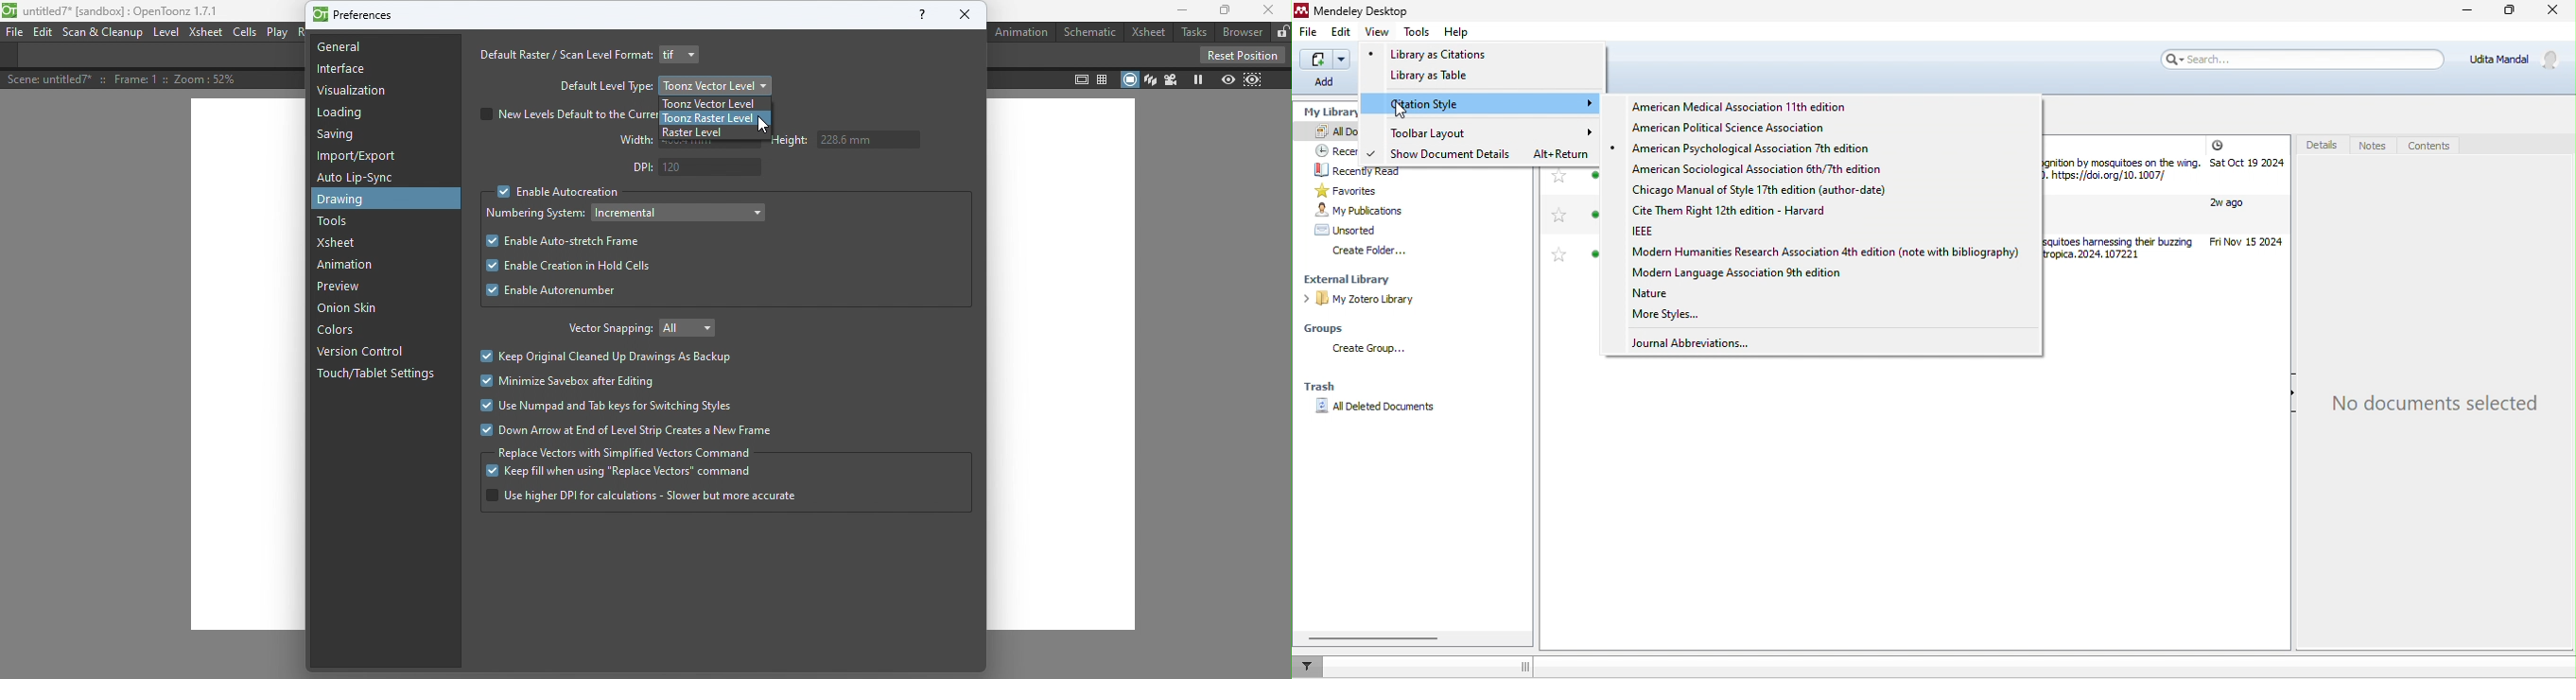  I want to click on Use numpad and tab keys for switching styles, so click(611, 409).